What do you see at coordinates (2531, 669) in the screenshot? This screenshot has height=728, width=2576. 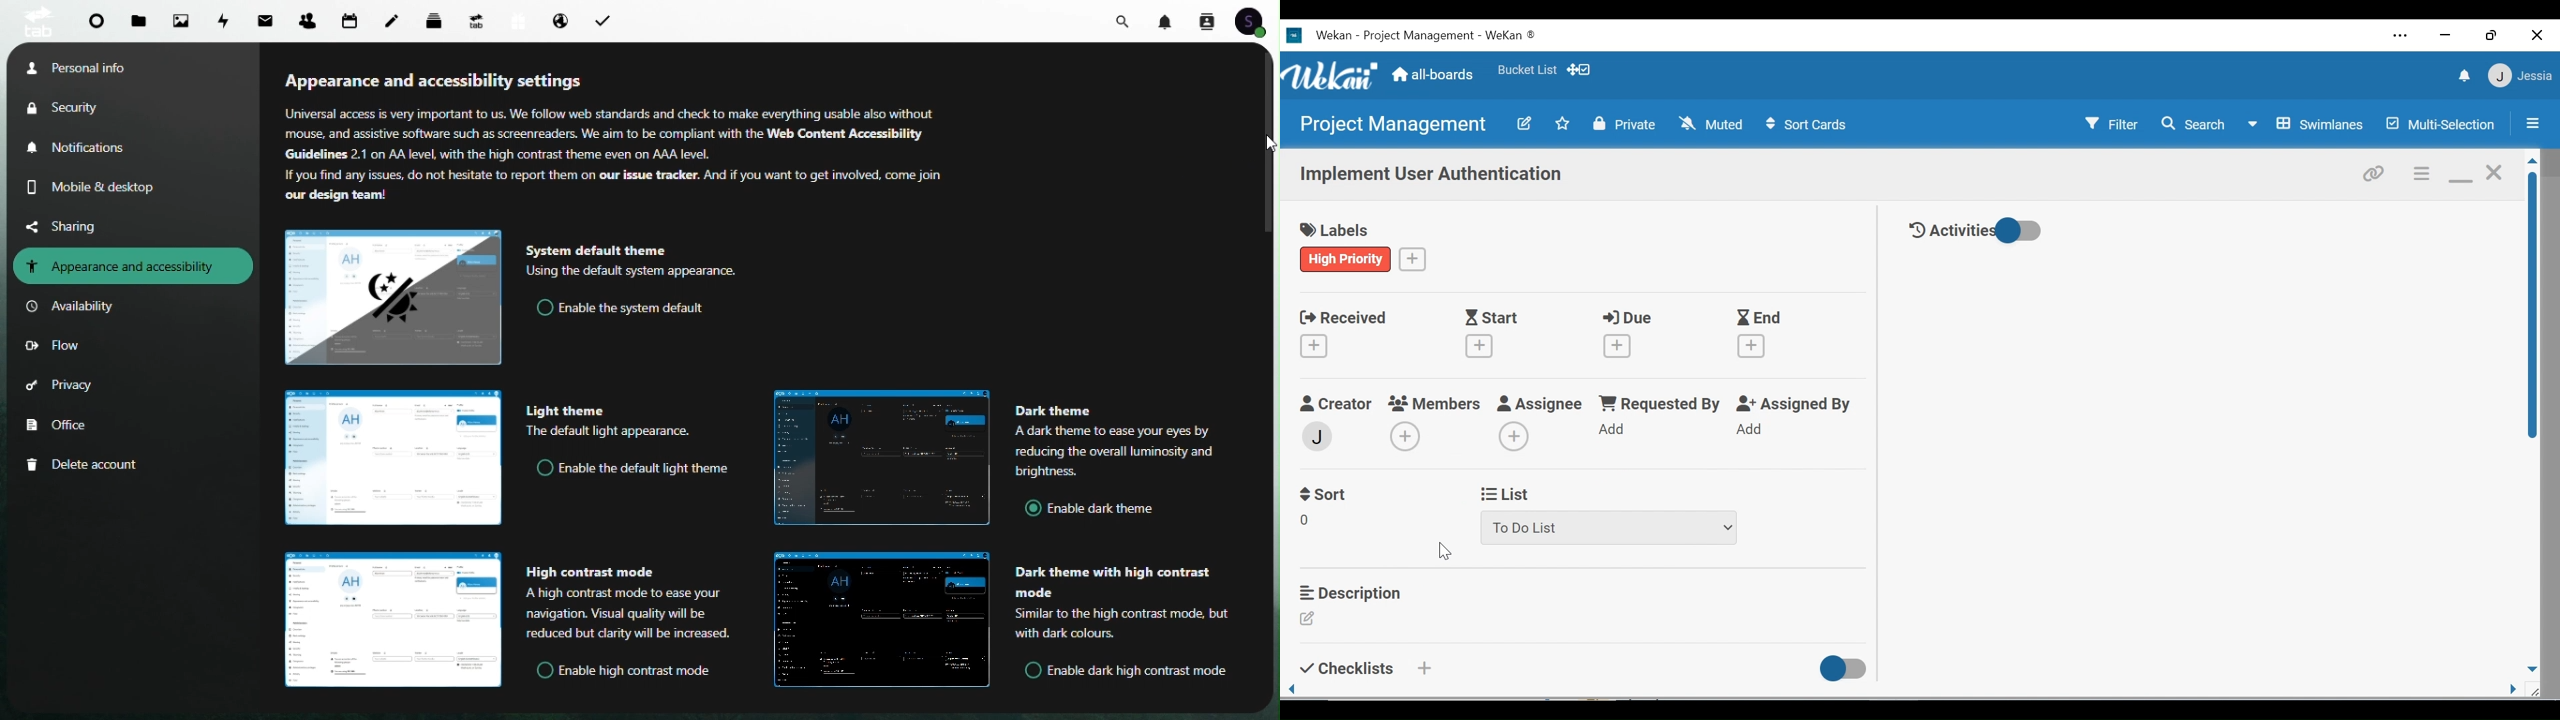 I see `move down` at bounding box center [2531, 669].